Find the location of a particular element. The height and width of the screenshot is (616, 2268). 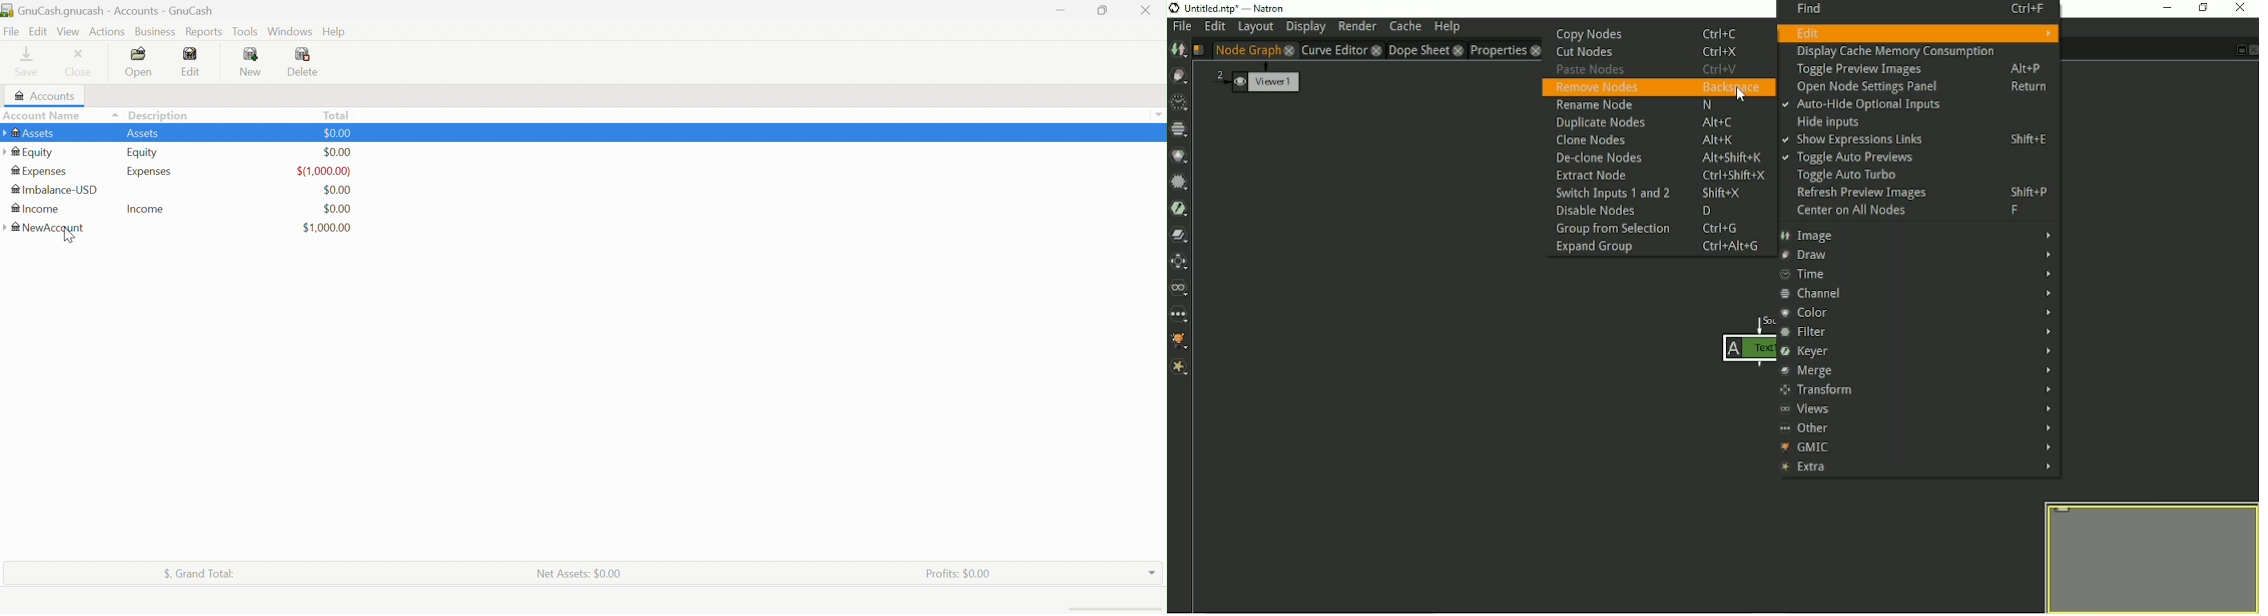

Accounts is located at coordinates (46, 96).